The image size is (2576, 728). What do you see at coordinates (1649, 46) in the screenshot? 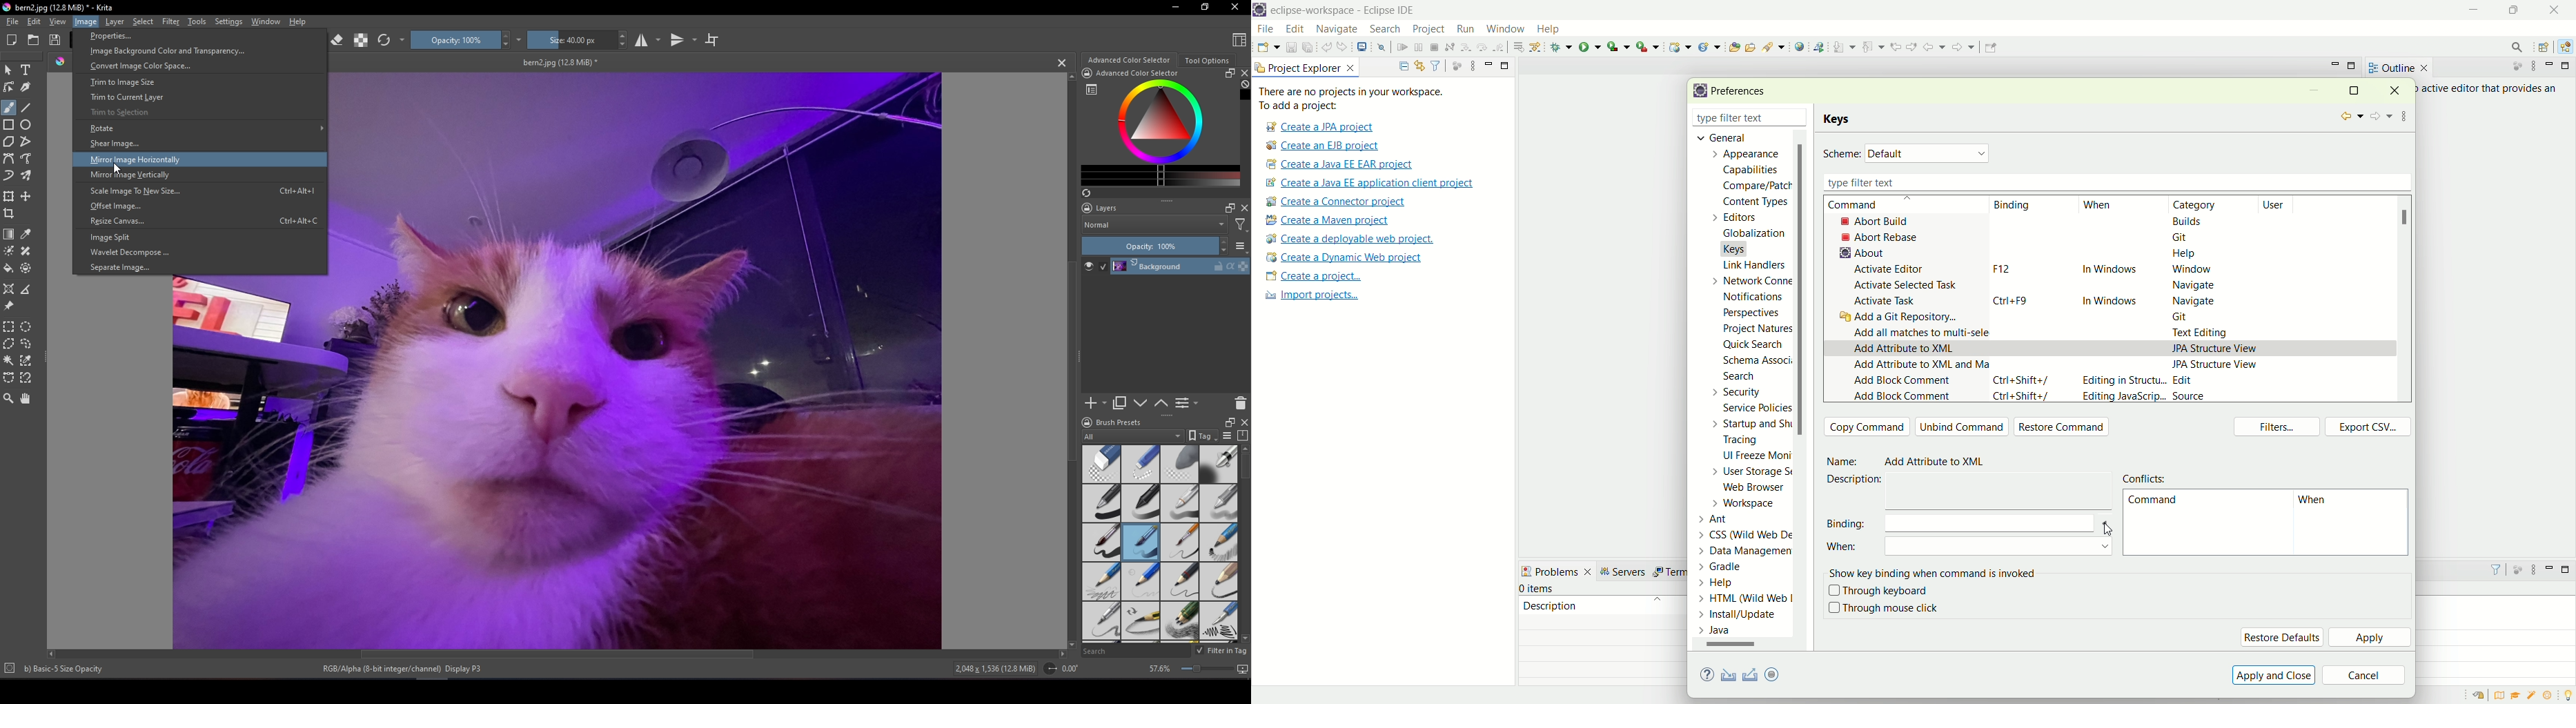
I see `run last tool` at bounding box center [1649, 46].